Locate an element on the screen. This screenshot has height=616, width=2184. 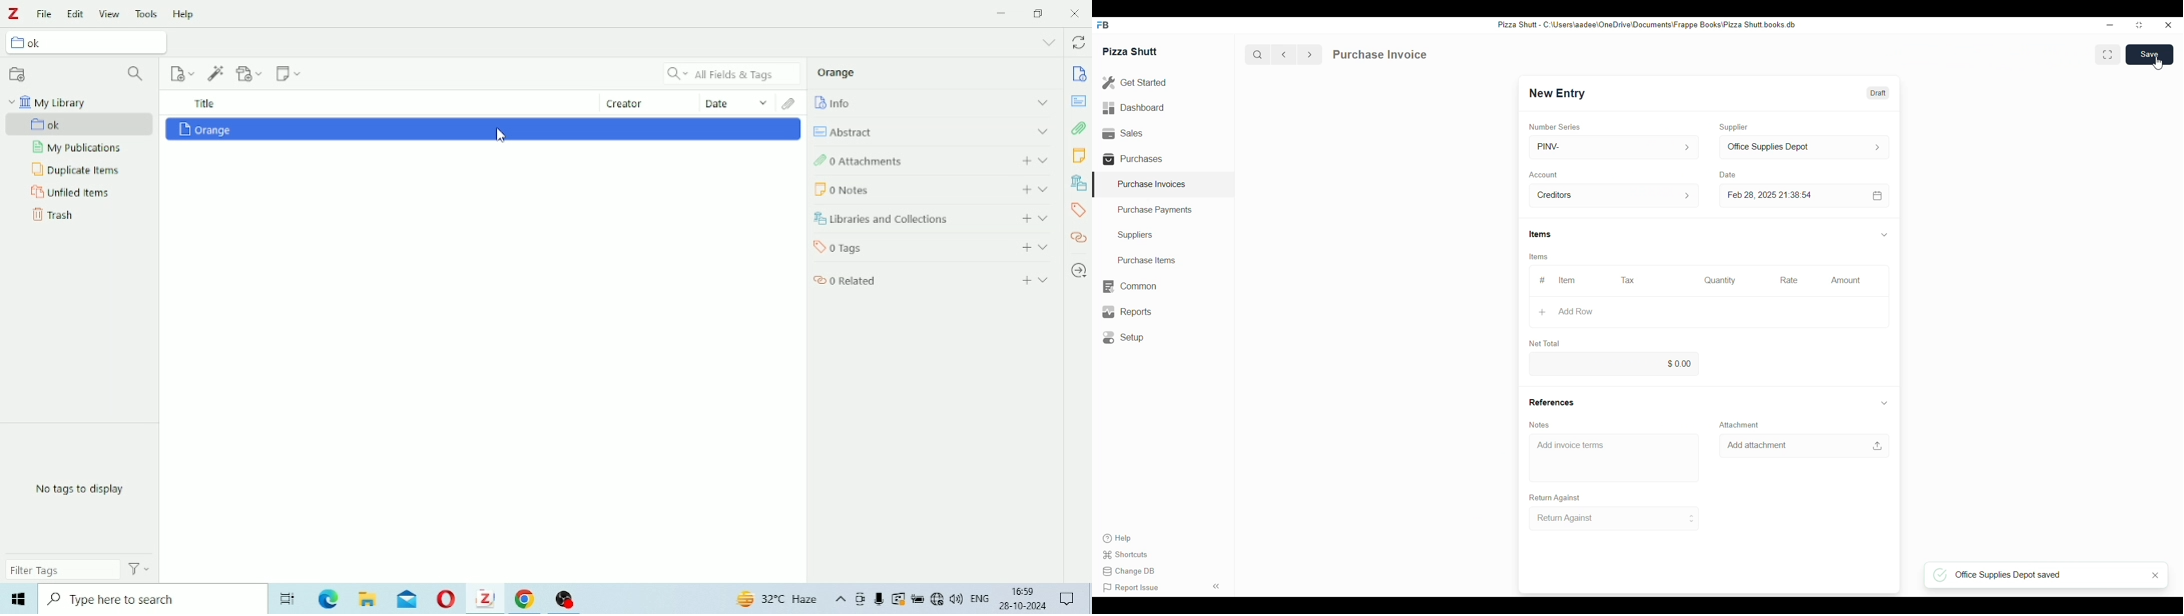
Temperature is located at coordinates (779, 600).